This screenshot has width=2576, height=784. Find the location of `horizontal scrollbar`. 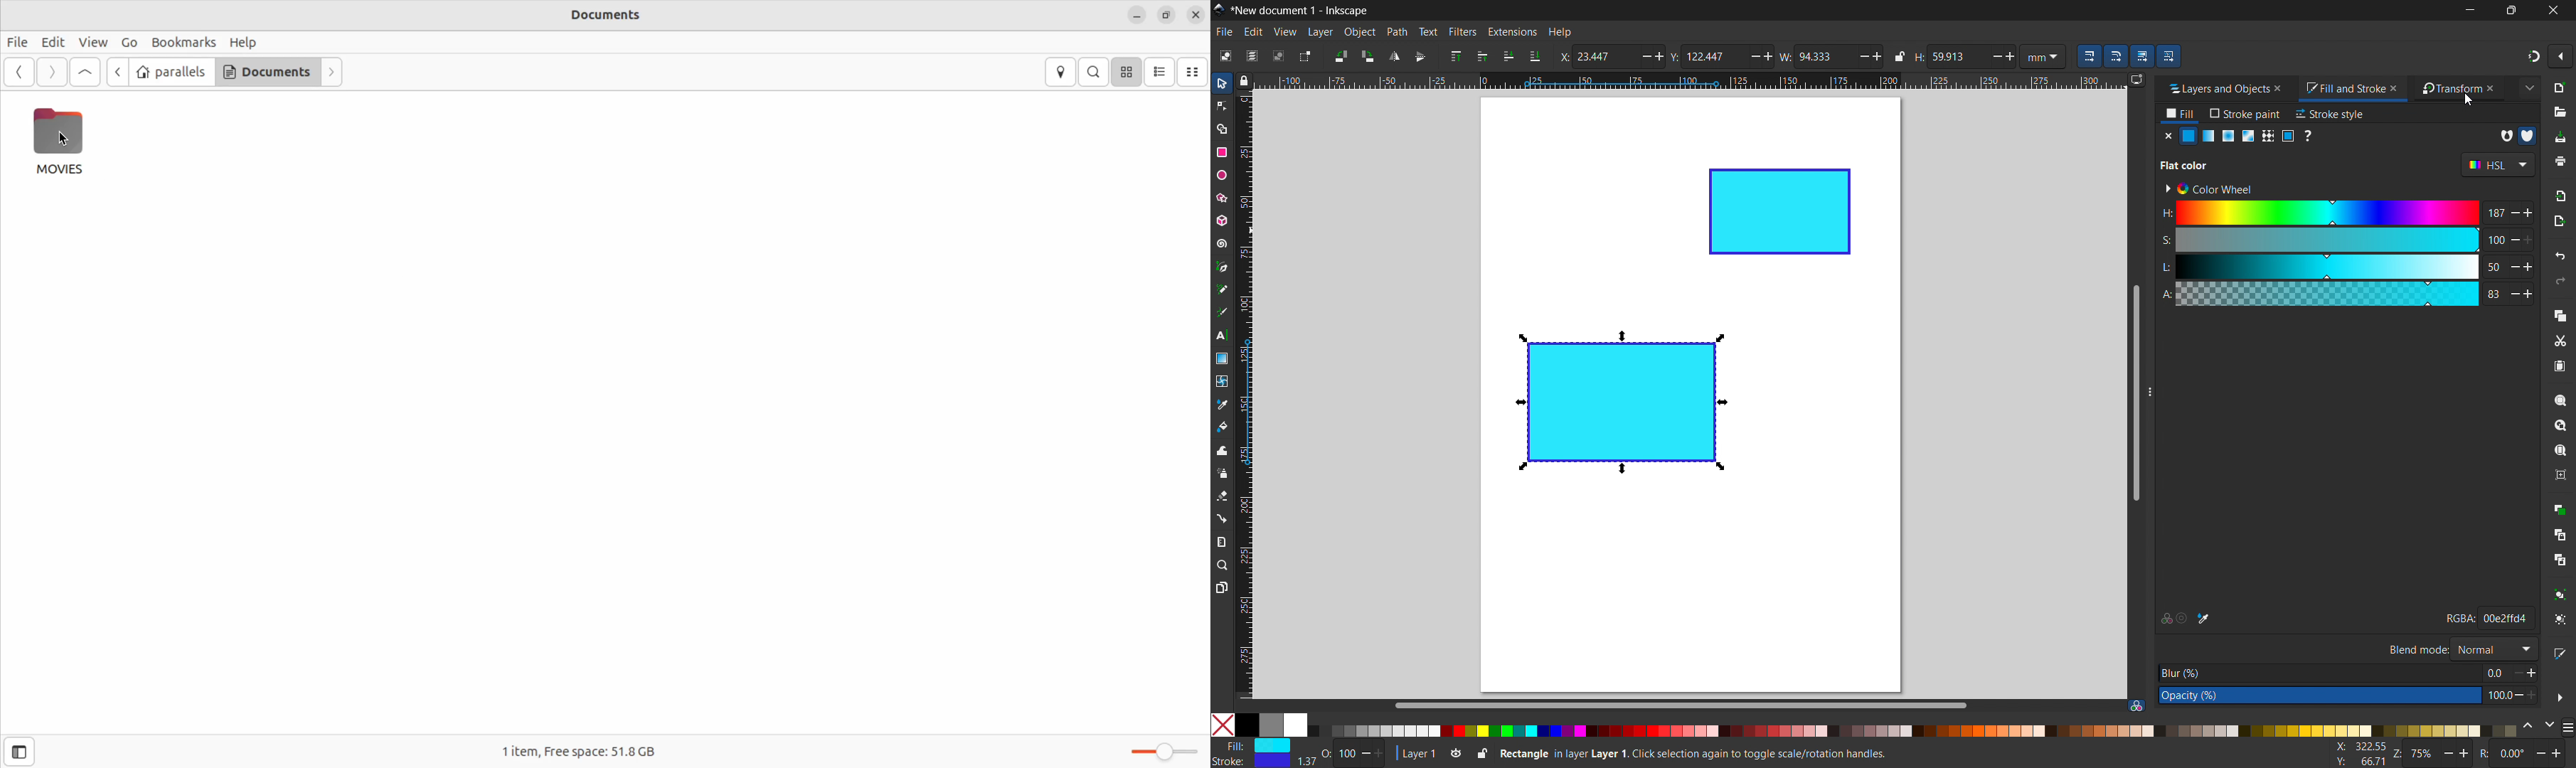

horizontal scrollbar is located at coordinates (1678, 705).